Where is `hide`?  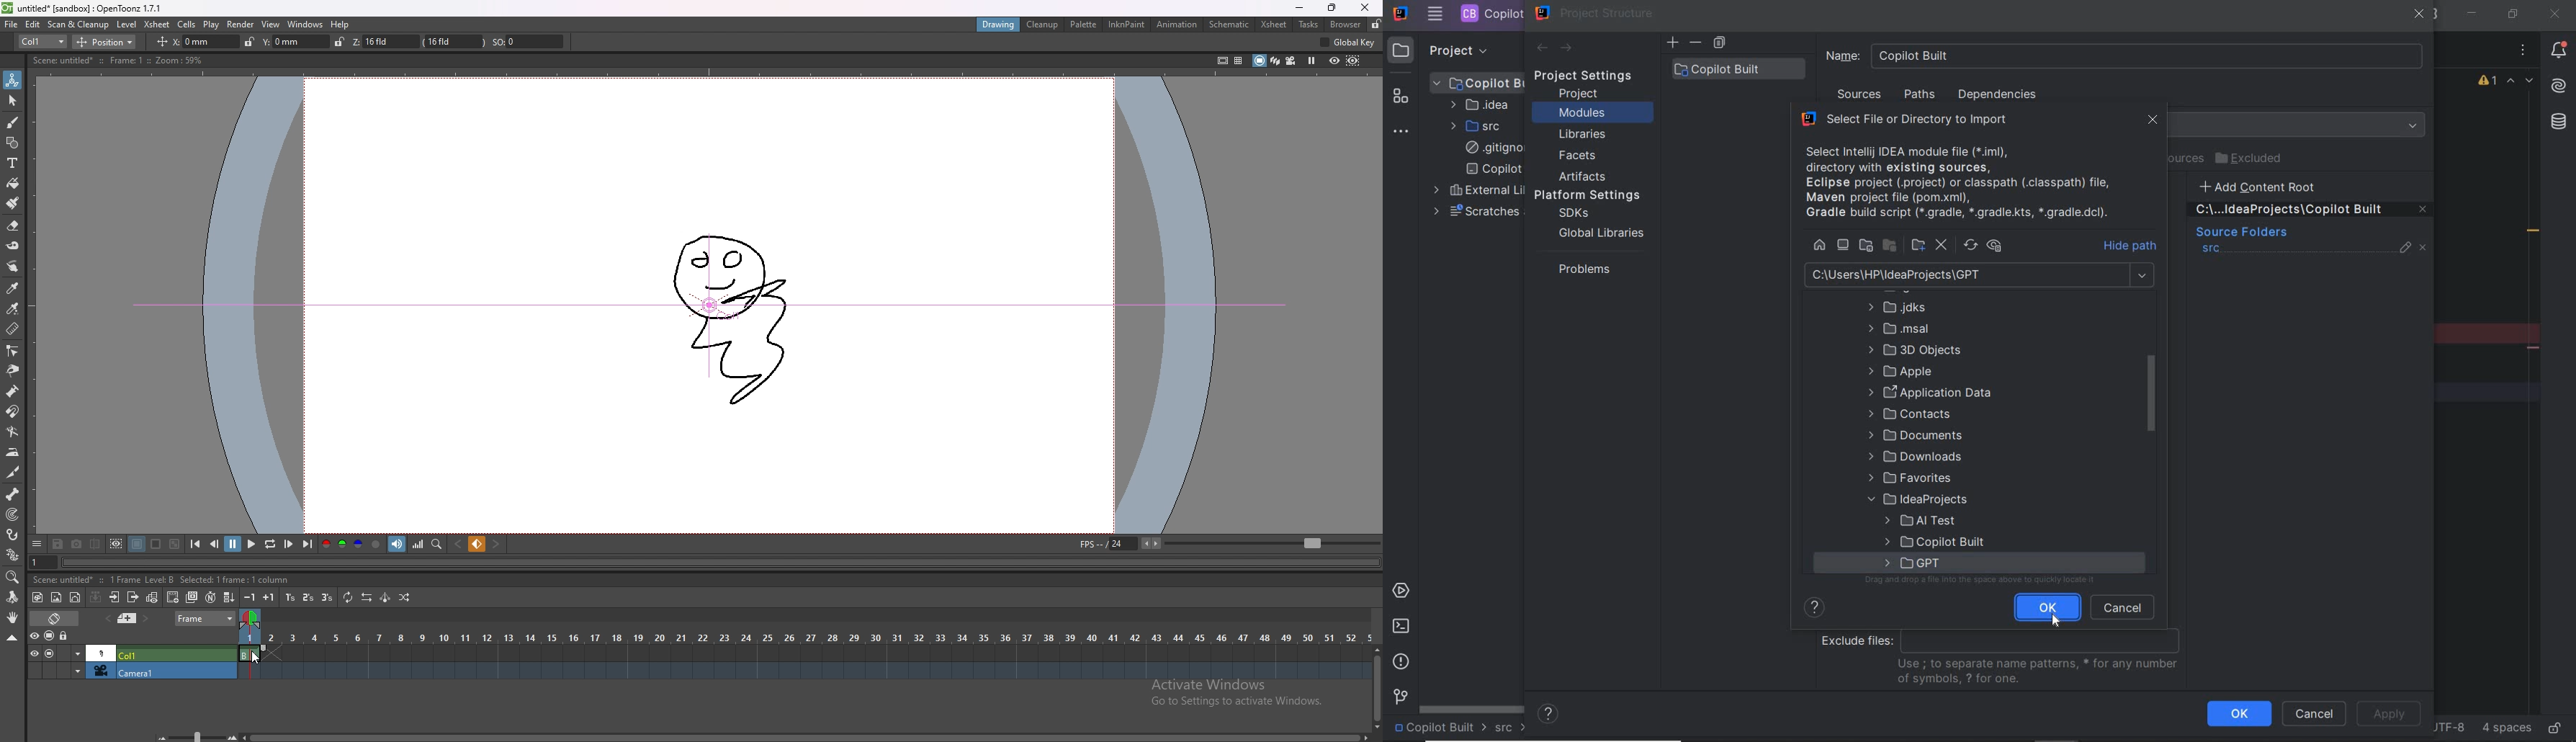 hide is located at coordinates (2132, 245).